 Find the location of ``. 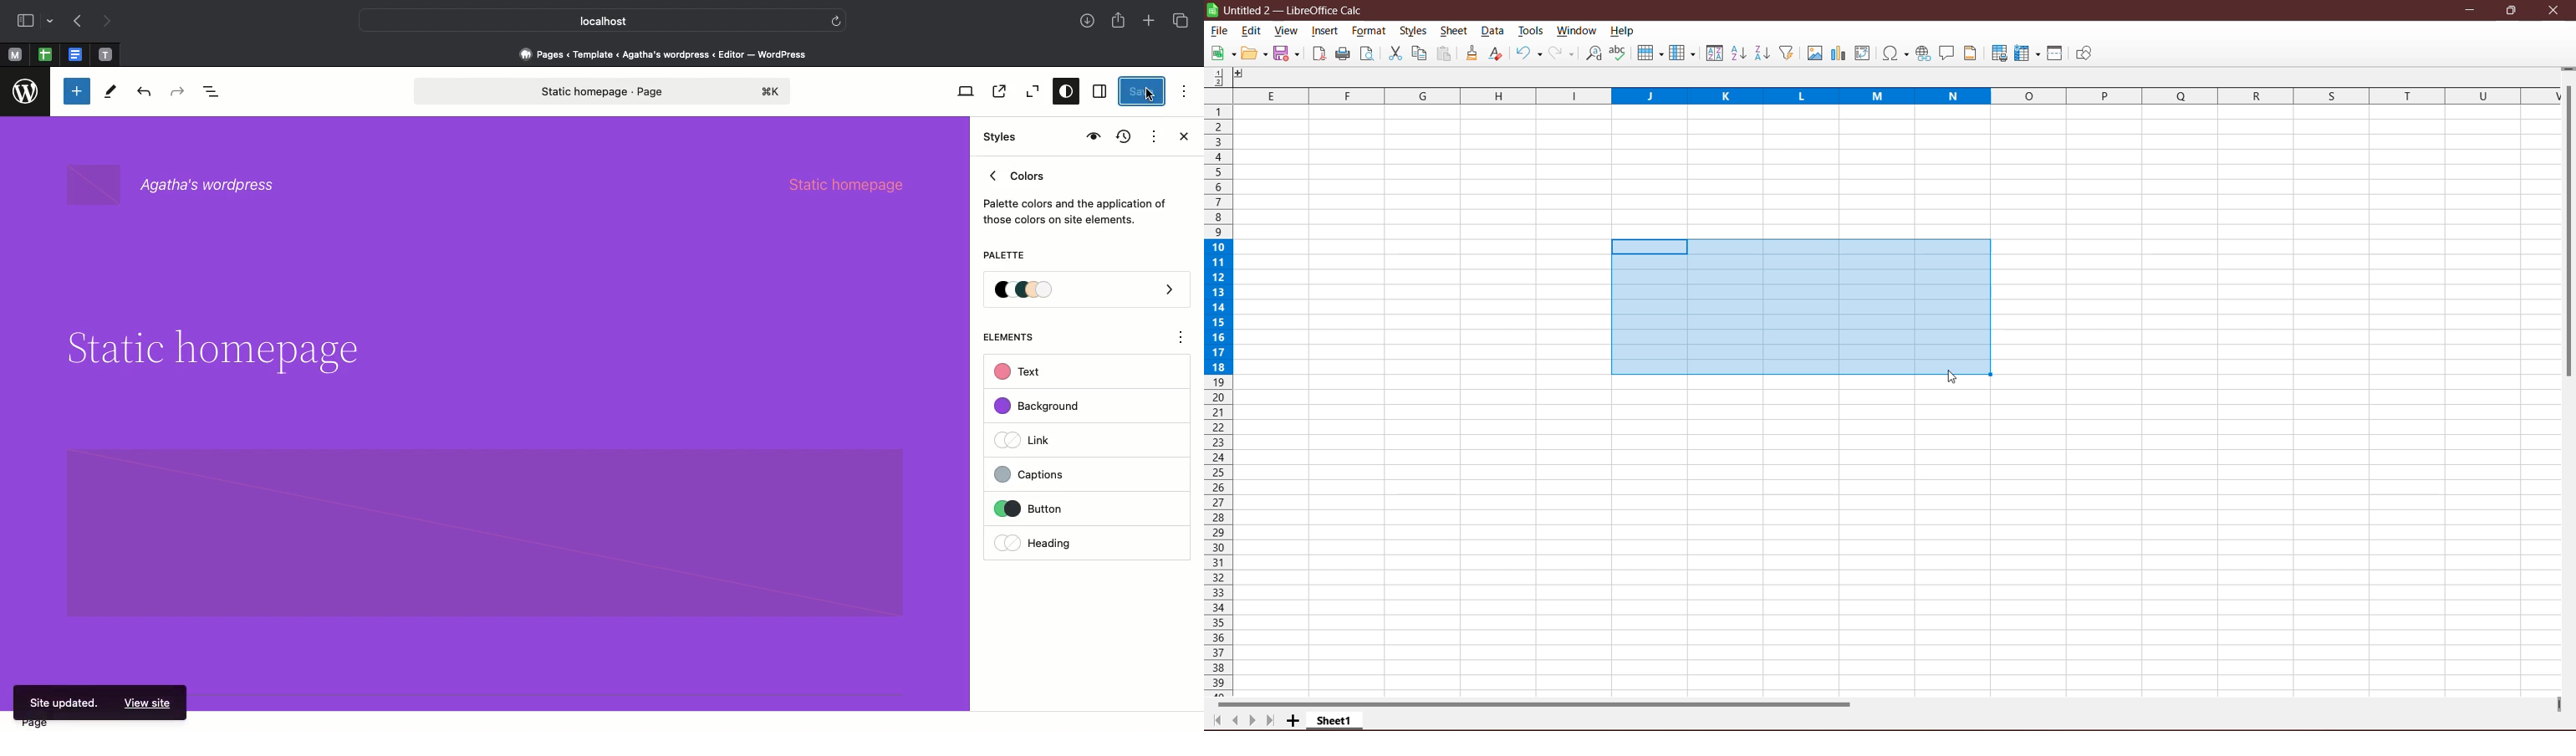

 is located at coordinates (1245, 75).